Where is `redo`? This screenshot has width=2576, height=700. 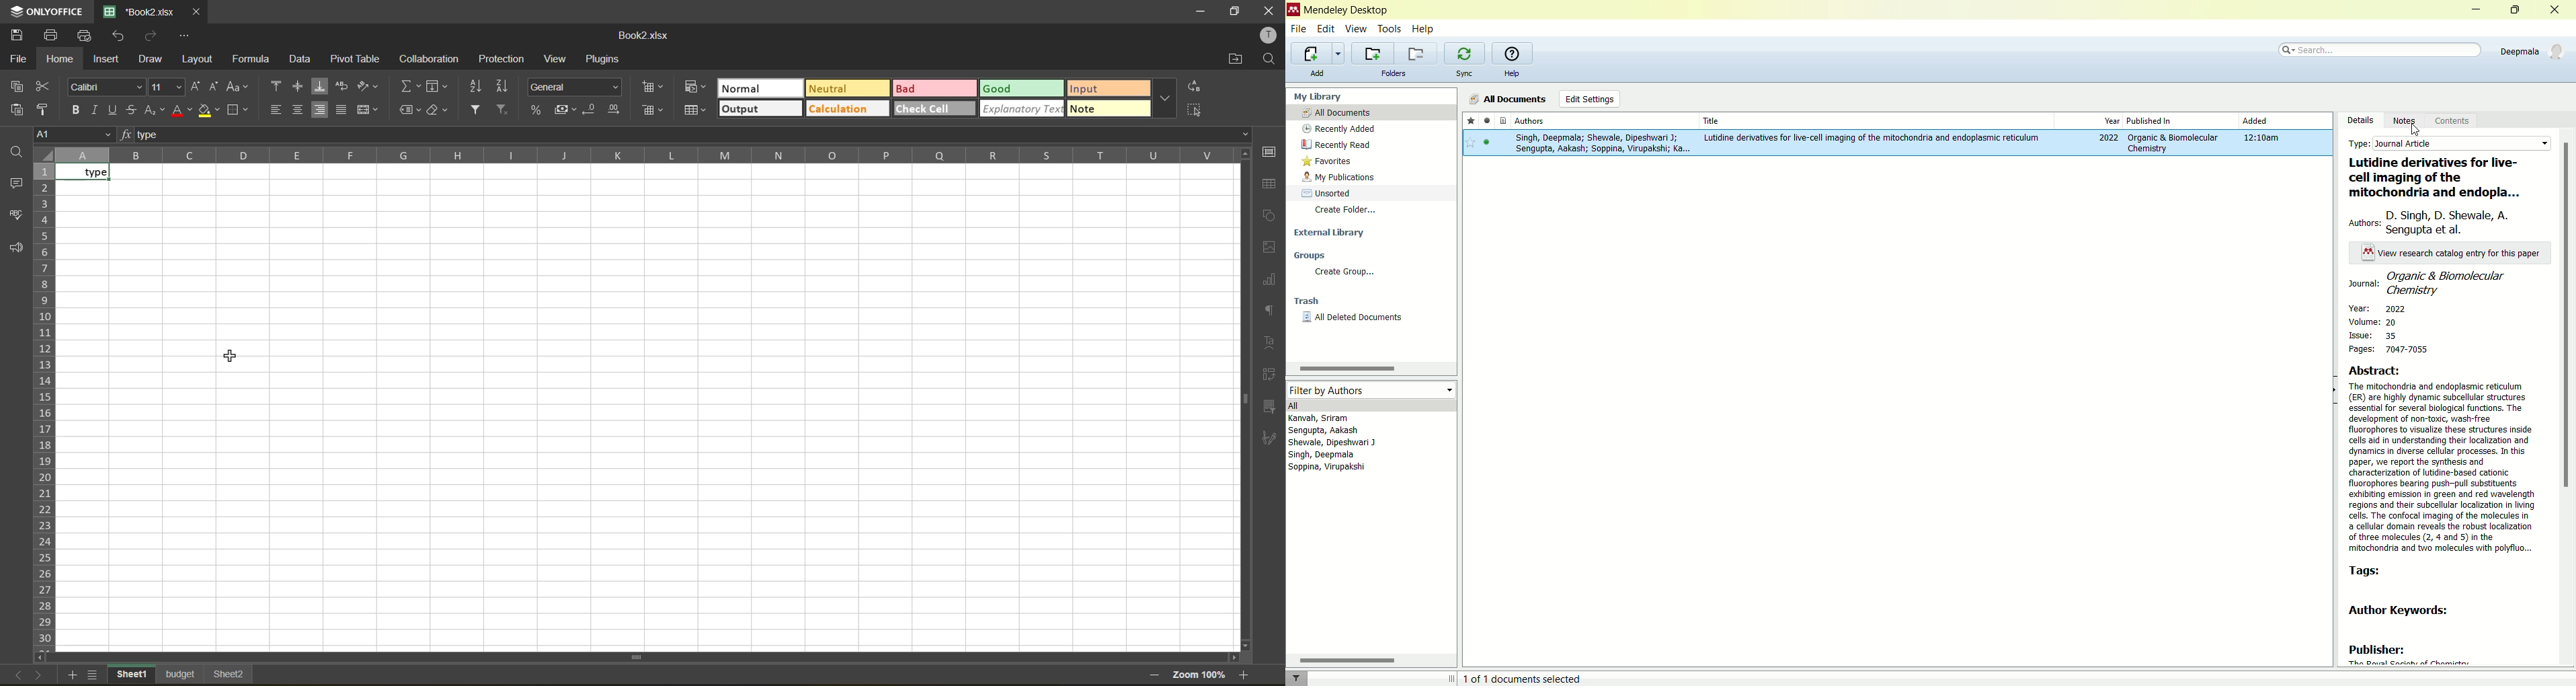
redo is located at coordinates (152, 38).